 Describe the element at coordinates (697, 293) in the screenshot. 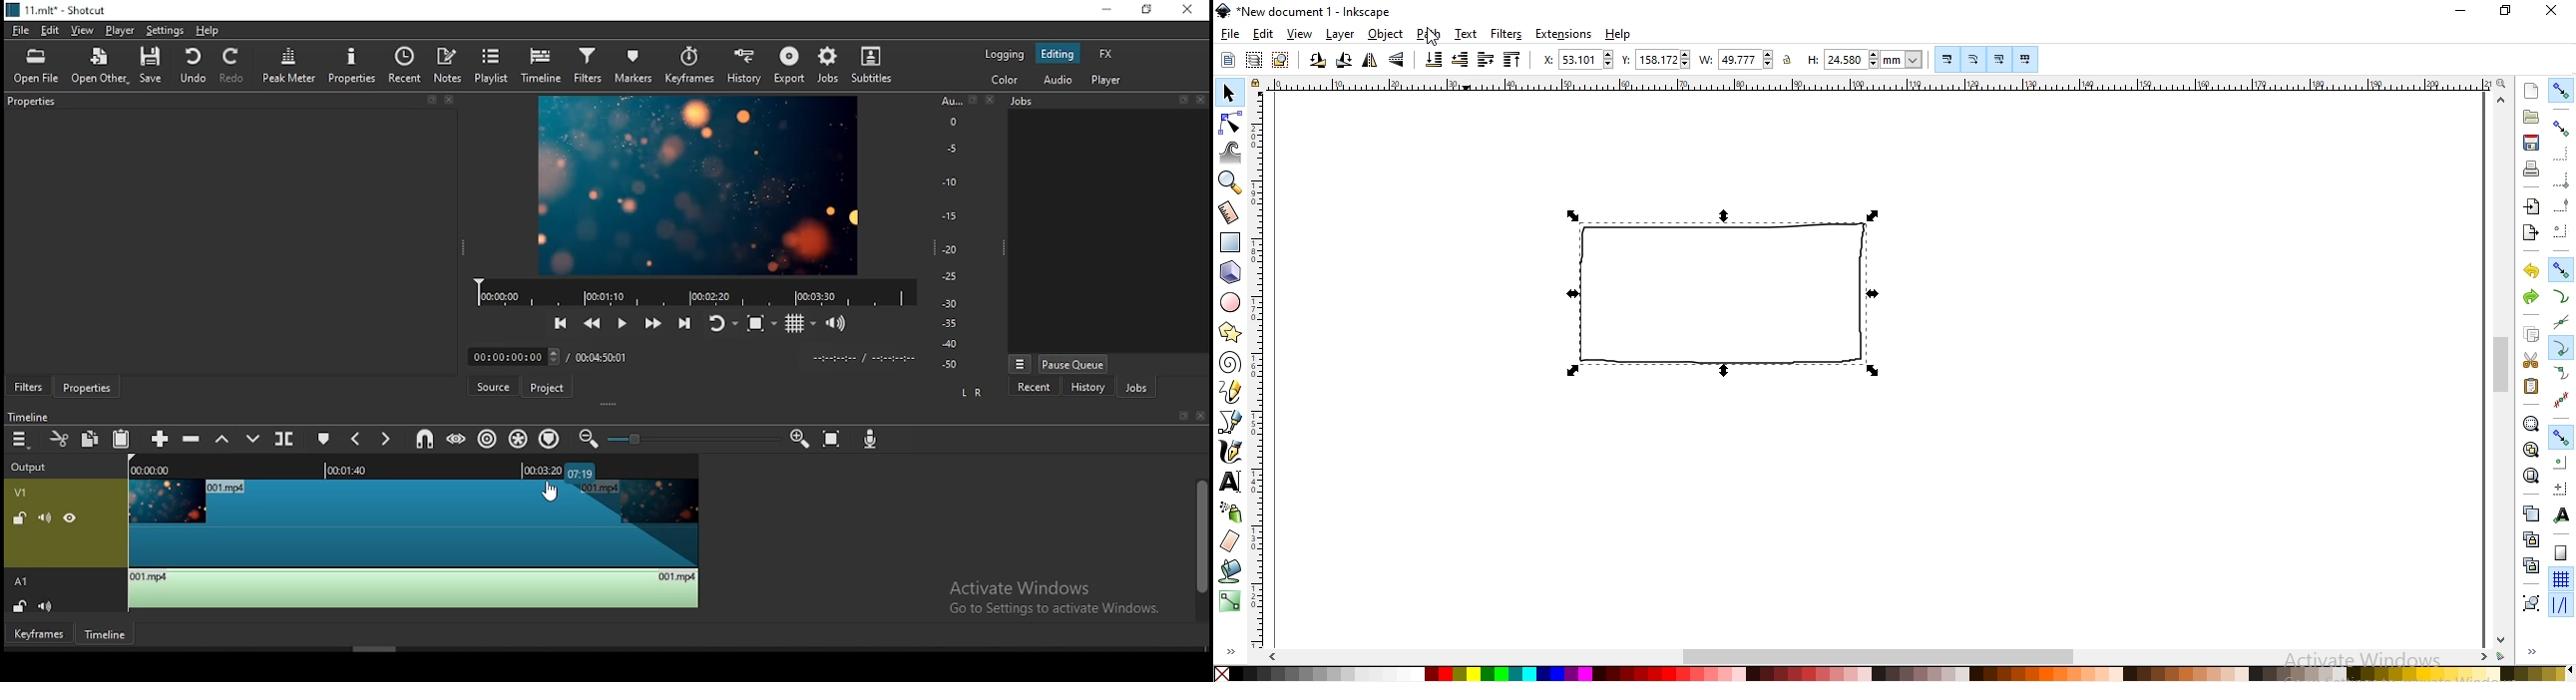

I see `video progress bar` at that location.